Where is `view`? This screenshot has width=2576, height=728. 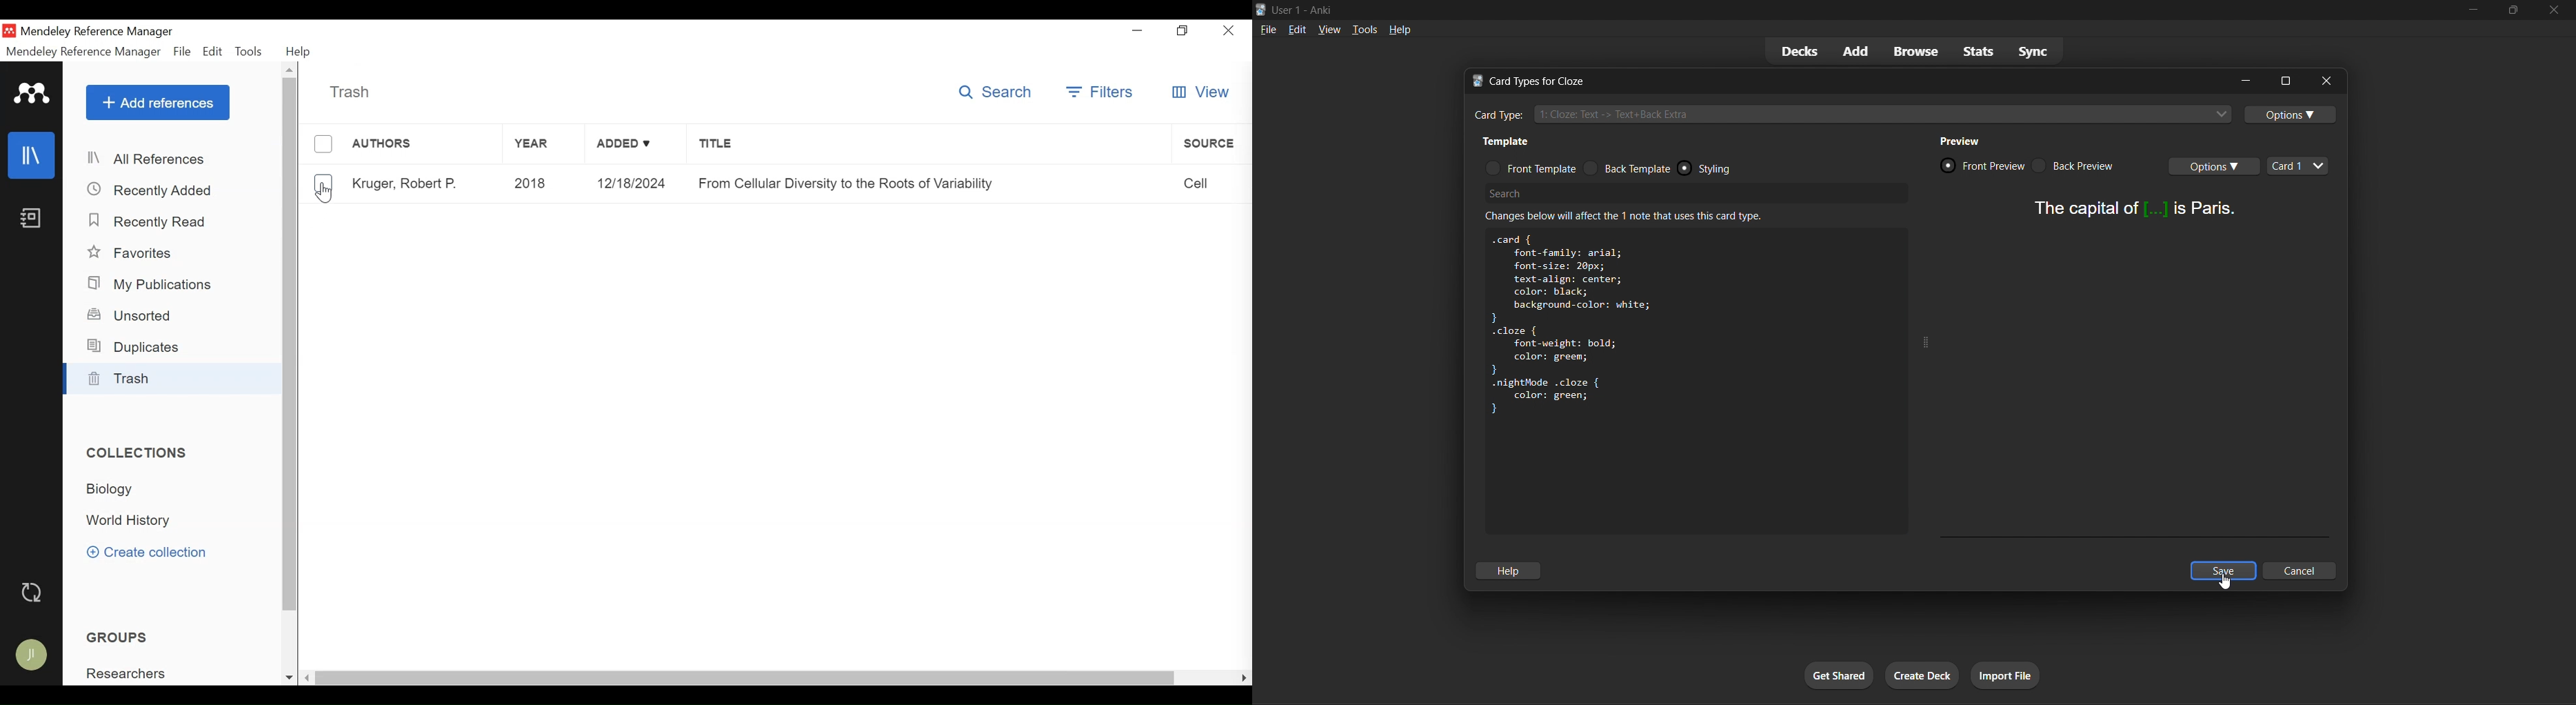
view is located at coordinates (1330, 28).